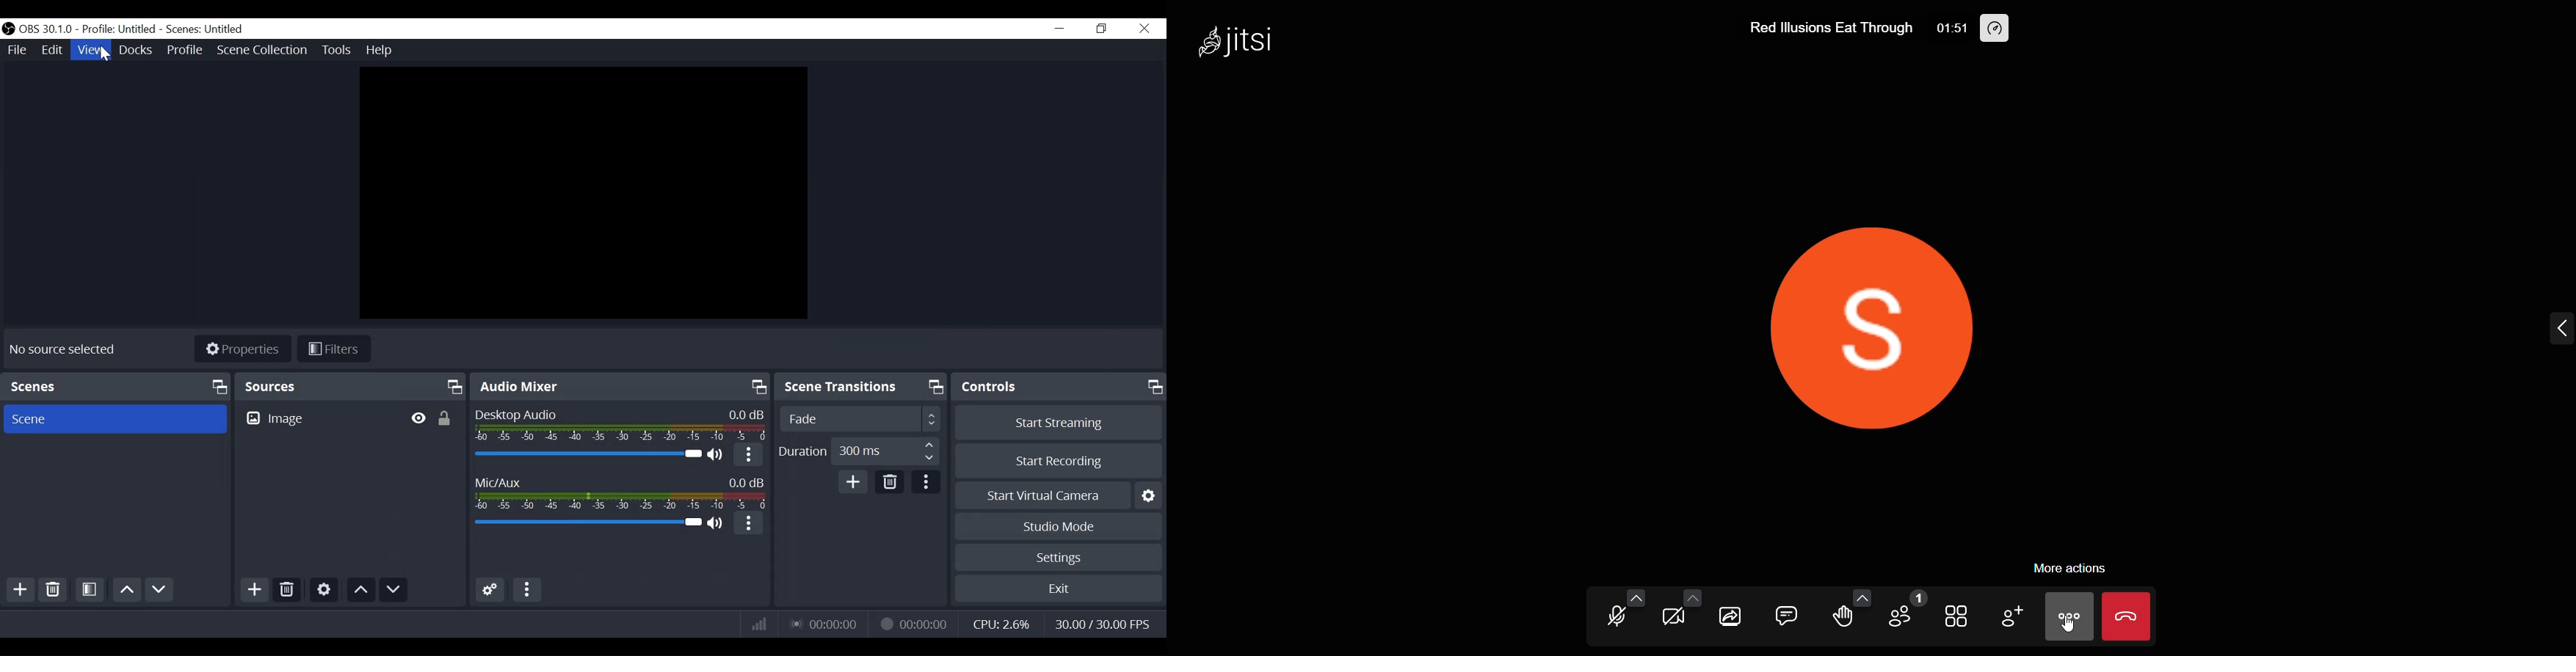 This screenshot has width=2576, height=672. What do you see at coordinates (1060, 29) in the screenshot?
I see `minimize` at bounding box center [1060, 29].